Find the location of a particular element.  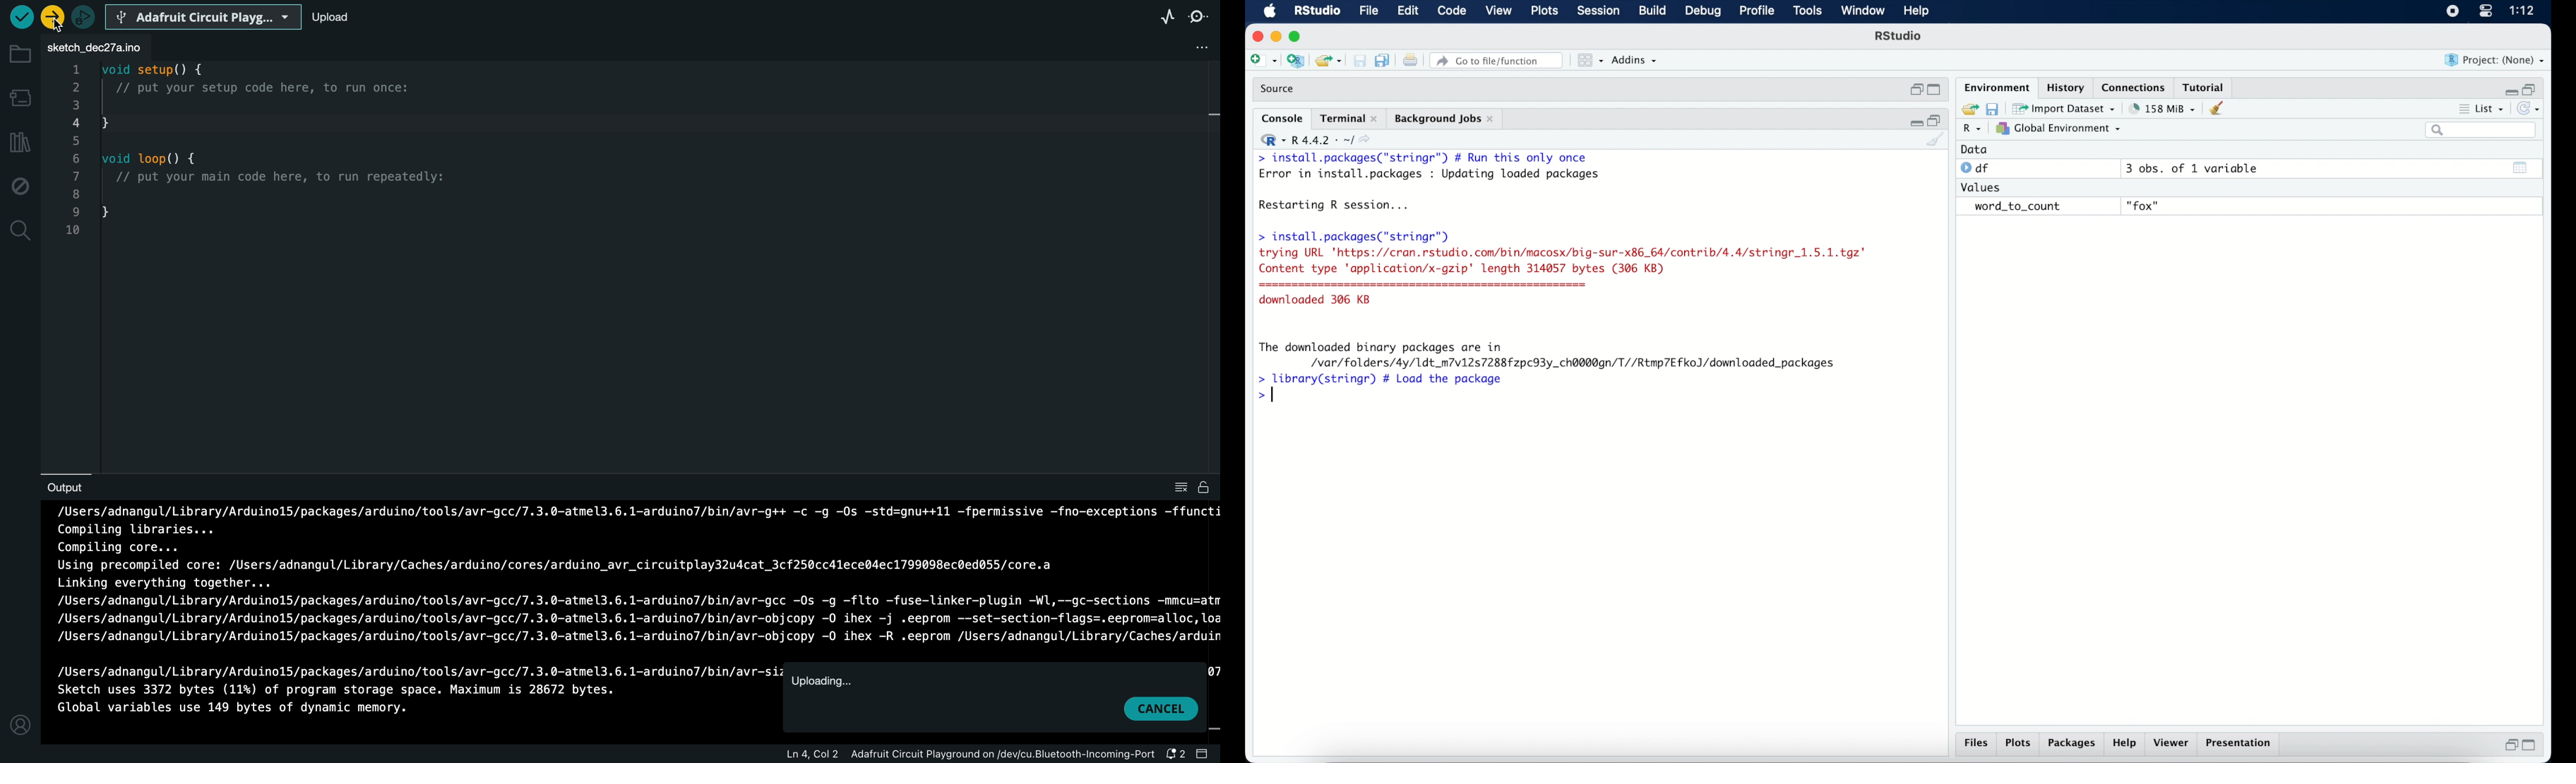

restore down is located at coordinates (2531, 88).